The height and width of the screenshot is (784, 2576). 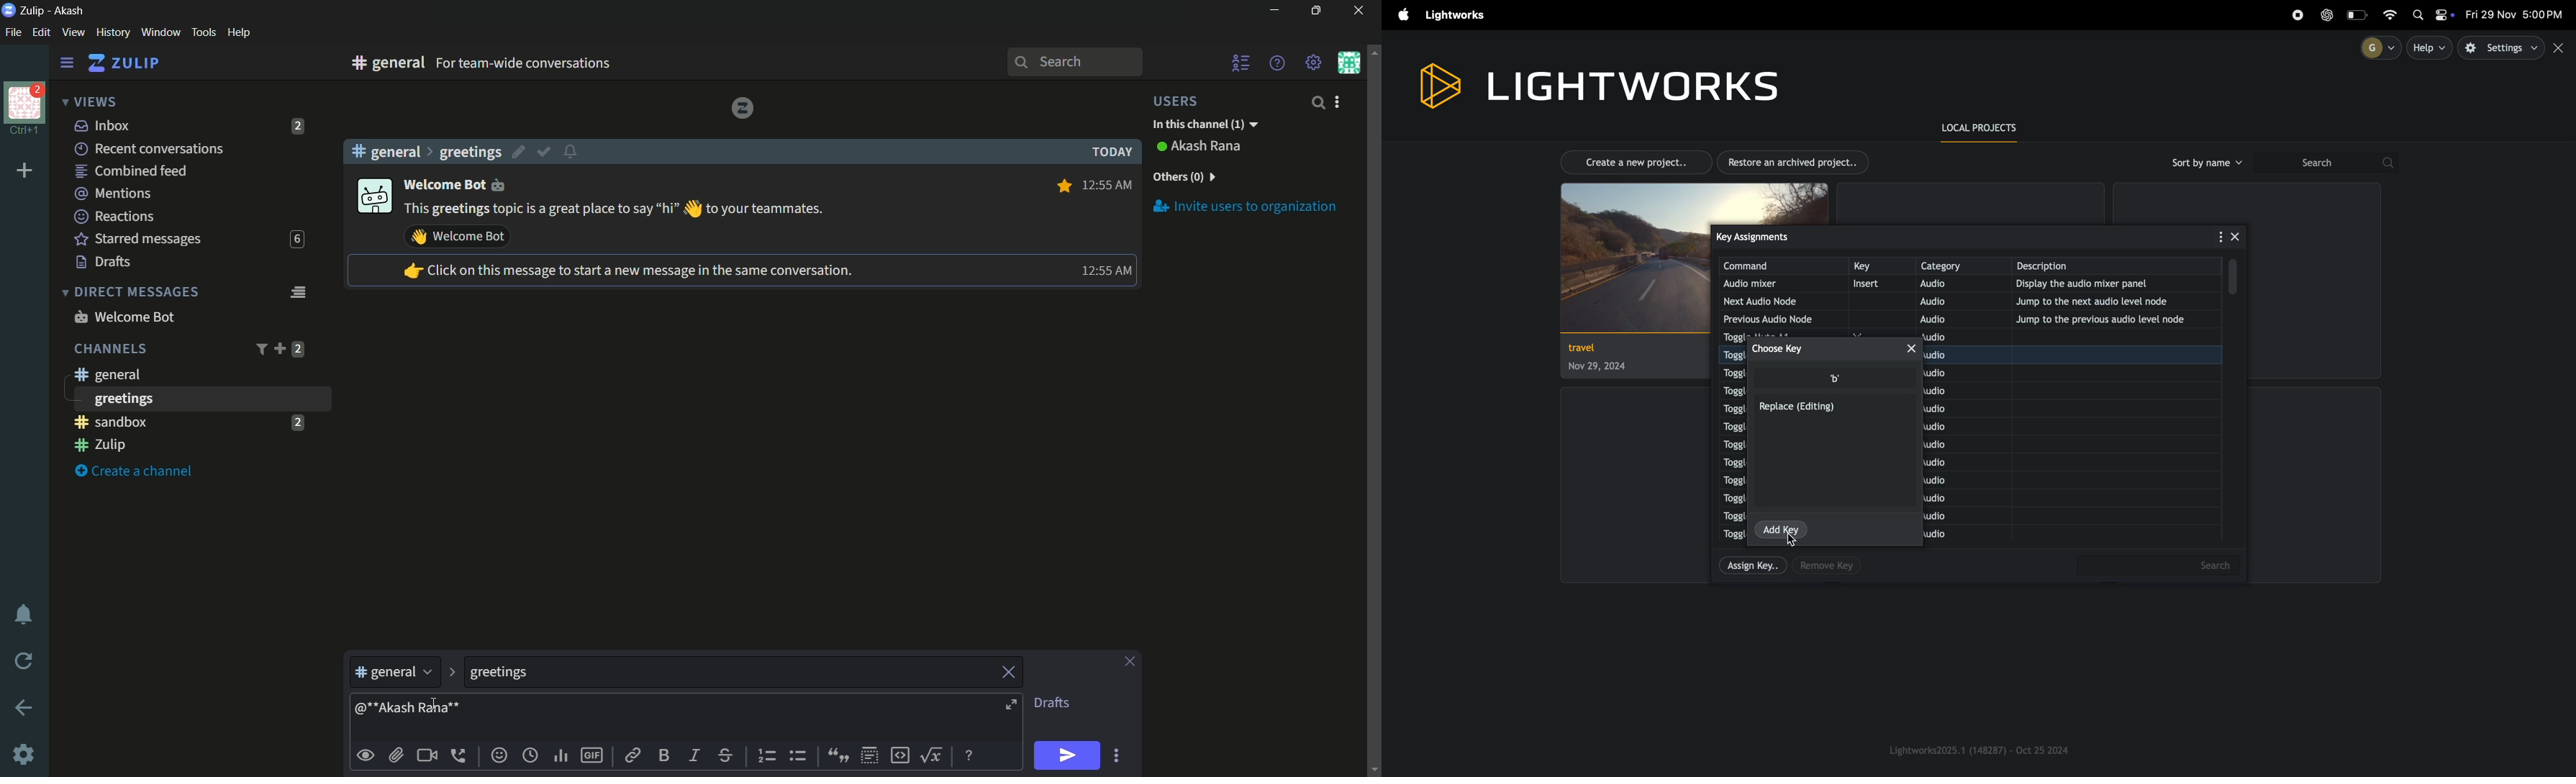 I want to click on filter channels, so click(x=260, y=349).